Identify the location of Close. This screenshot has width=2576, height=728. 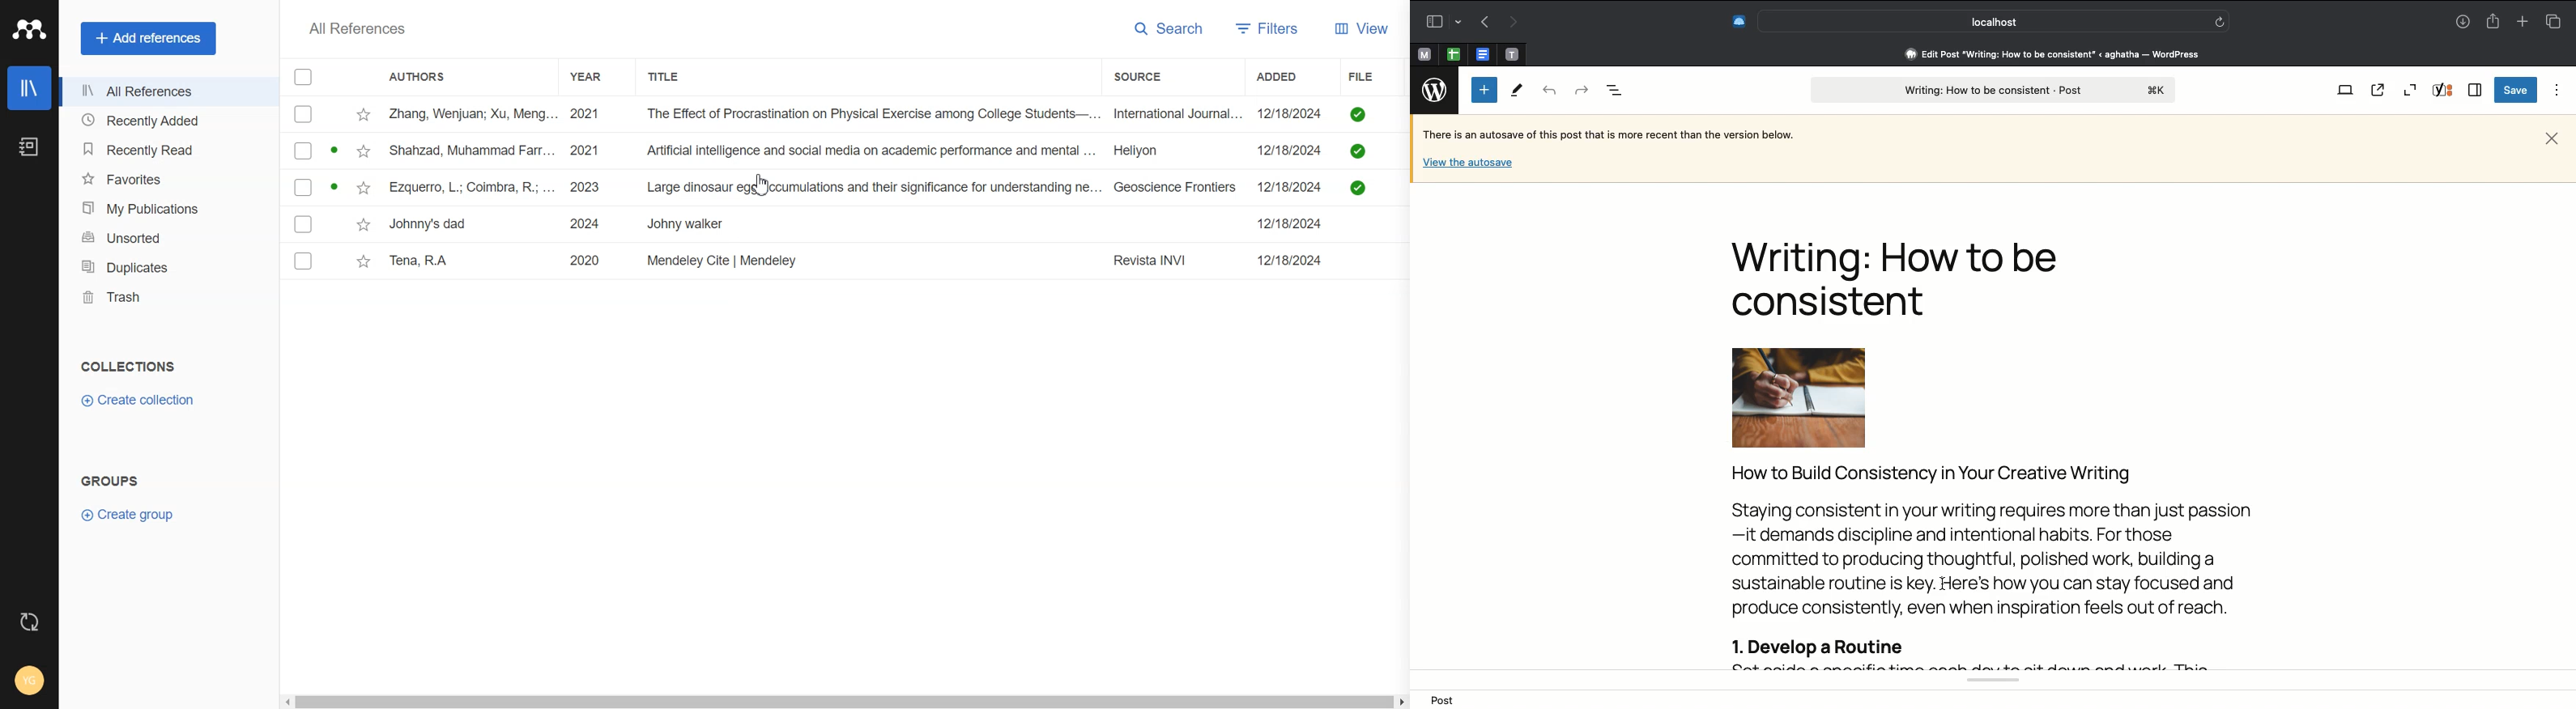
(2552, 137).